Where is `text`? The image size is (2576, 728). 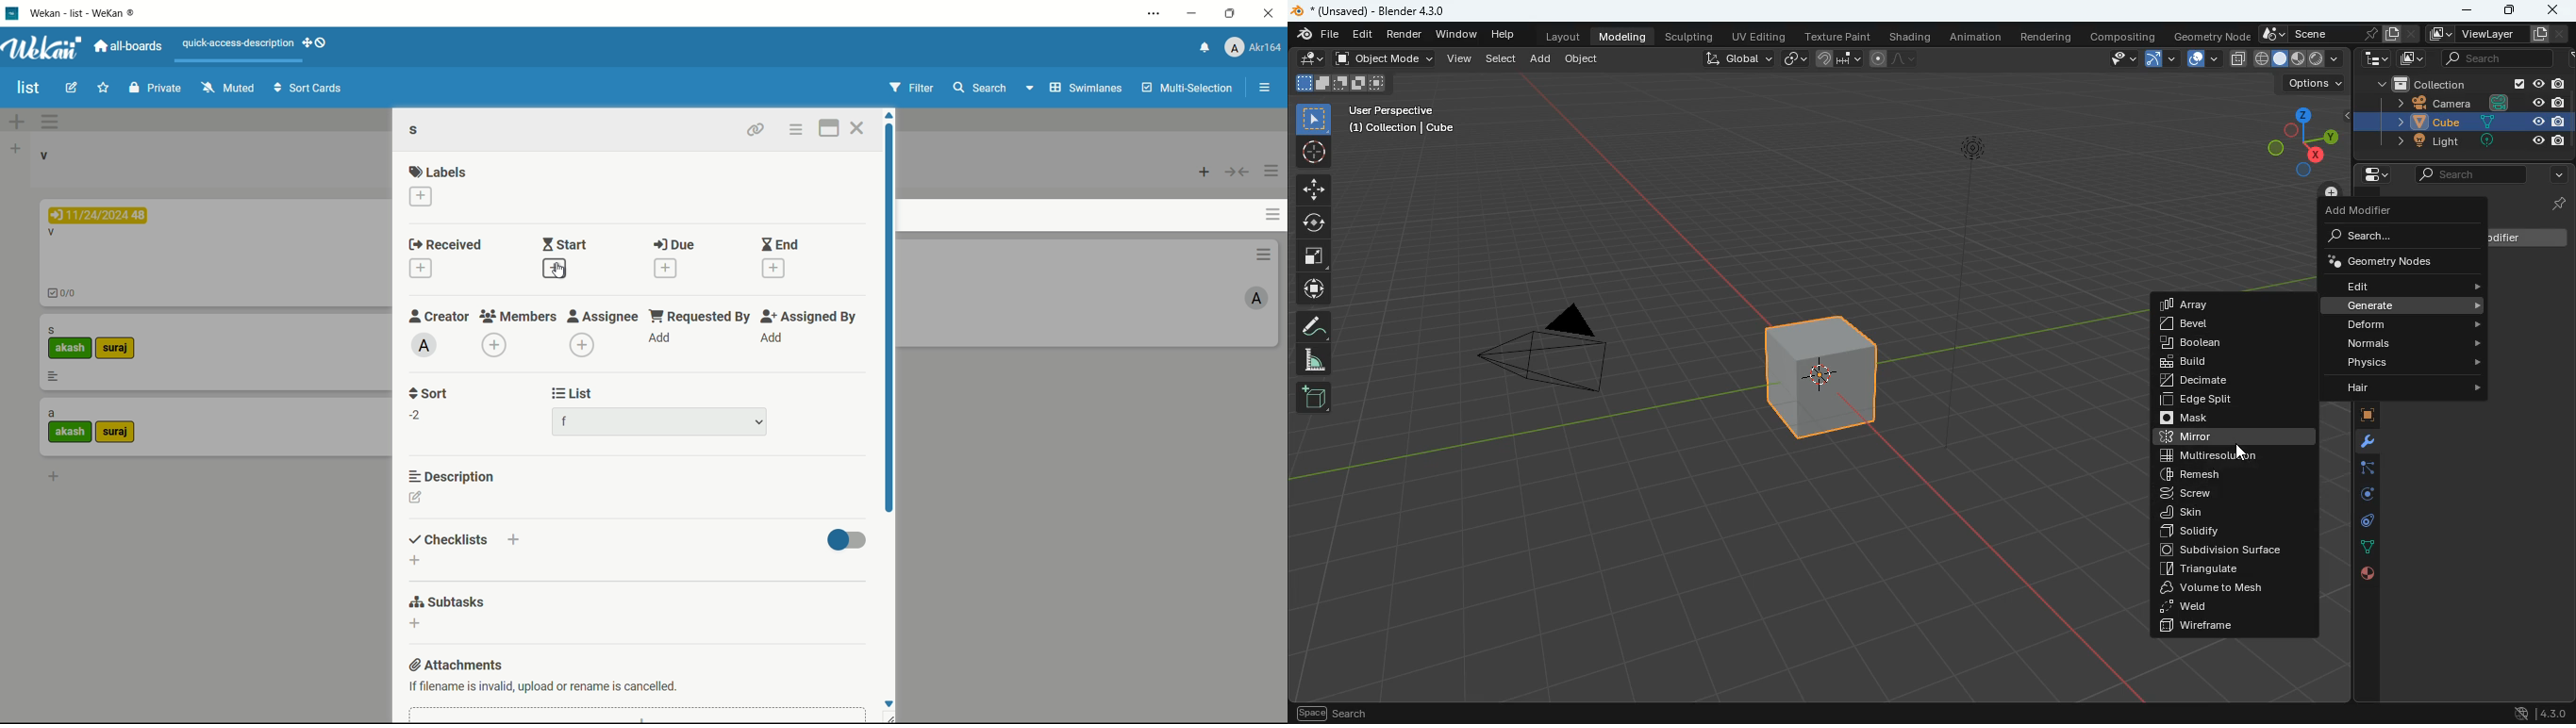
text is located at coordinates (542, 686).